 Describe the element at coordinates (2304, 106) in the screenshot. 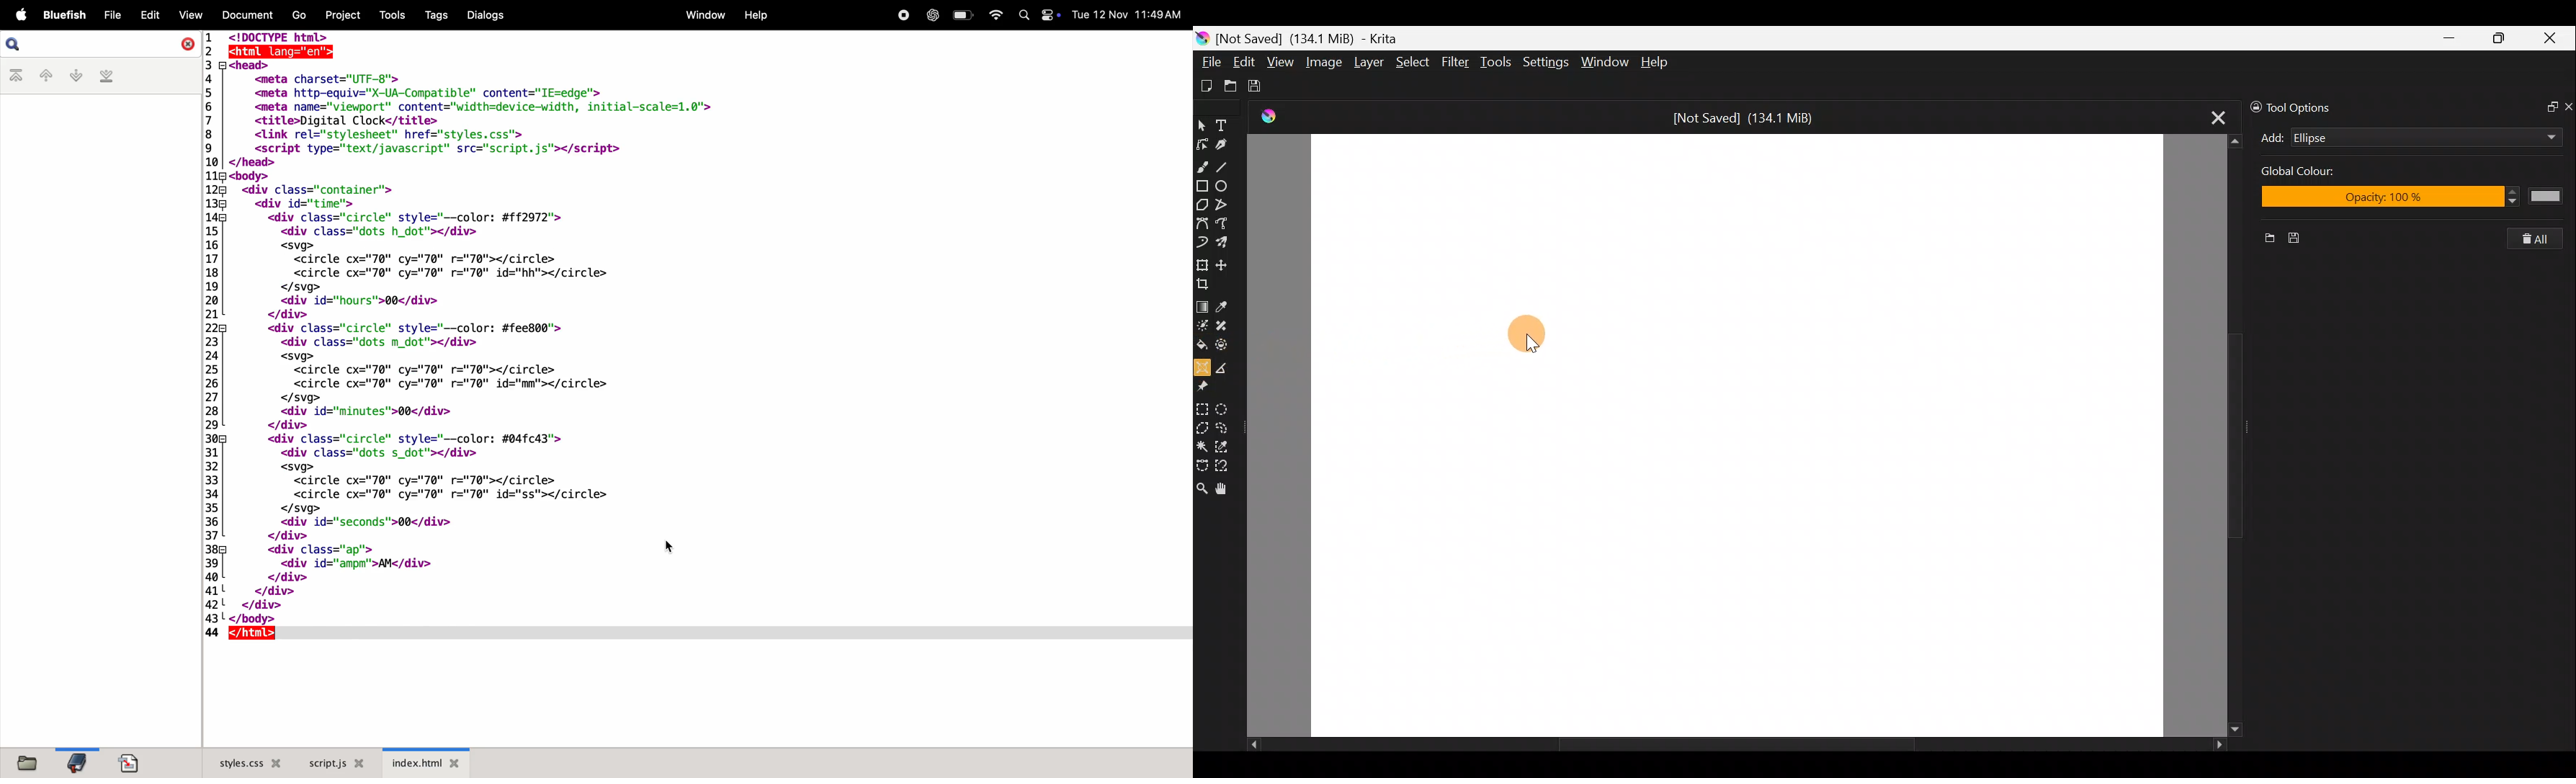

I see `Tool options` at that location.